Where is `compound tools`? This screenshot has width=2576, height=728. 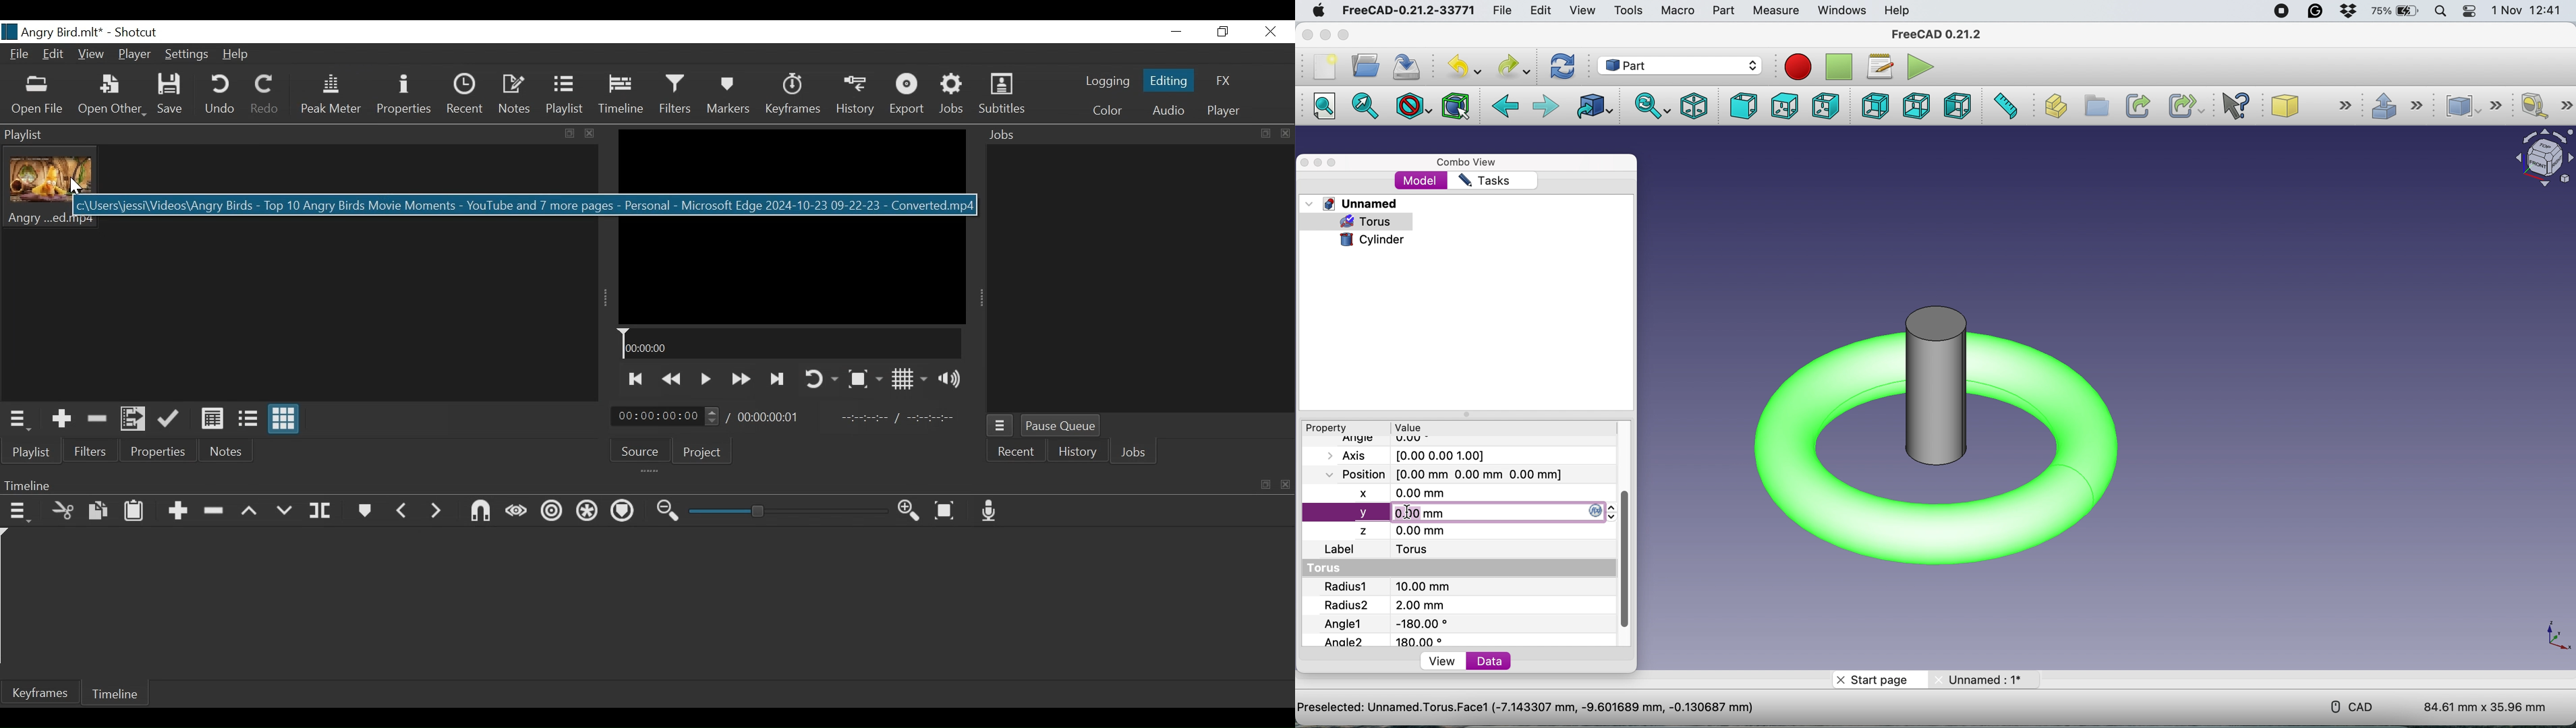
compound tools is located at coordinates (2481, 105).